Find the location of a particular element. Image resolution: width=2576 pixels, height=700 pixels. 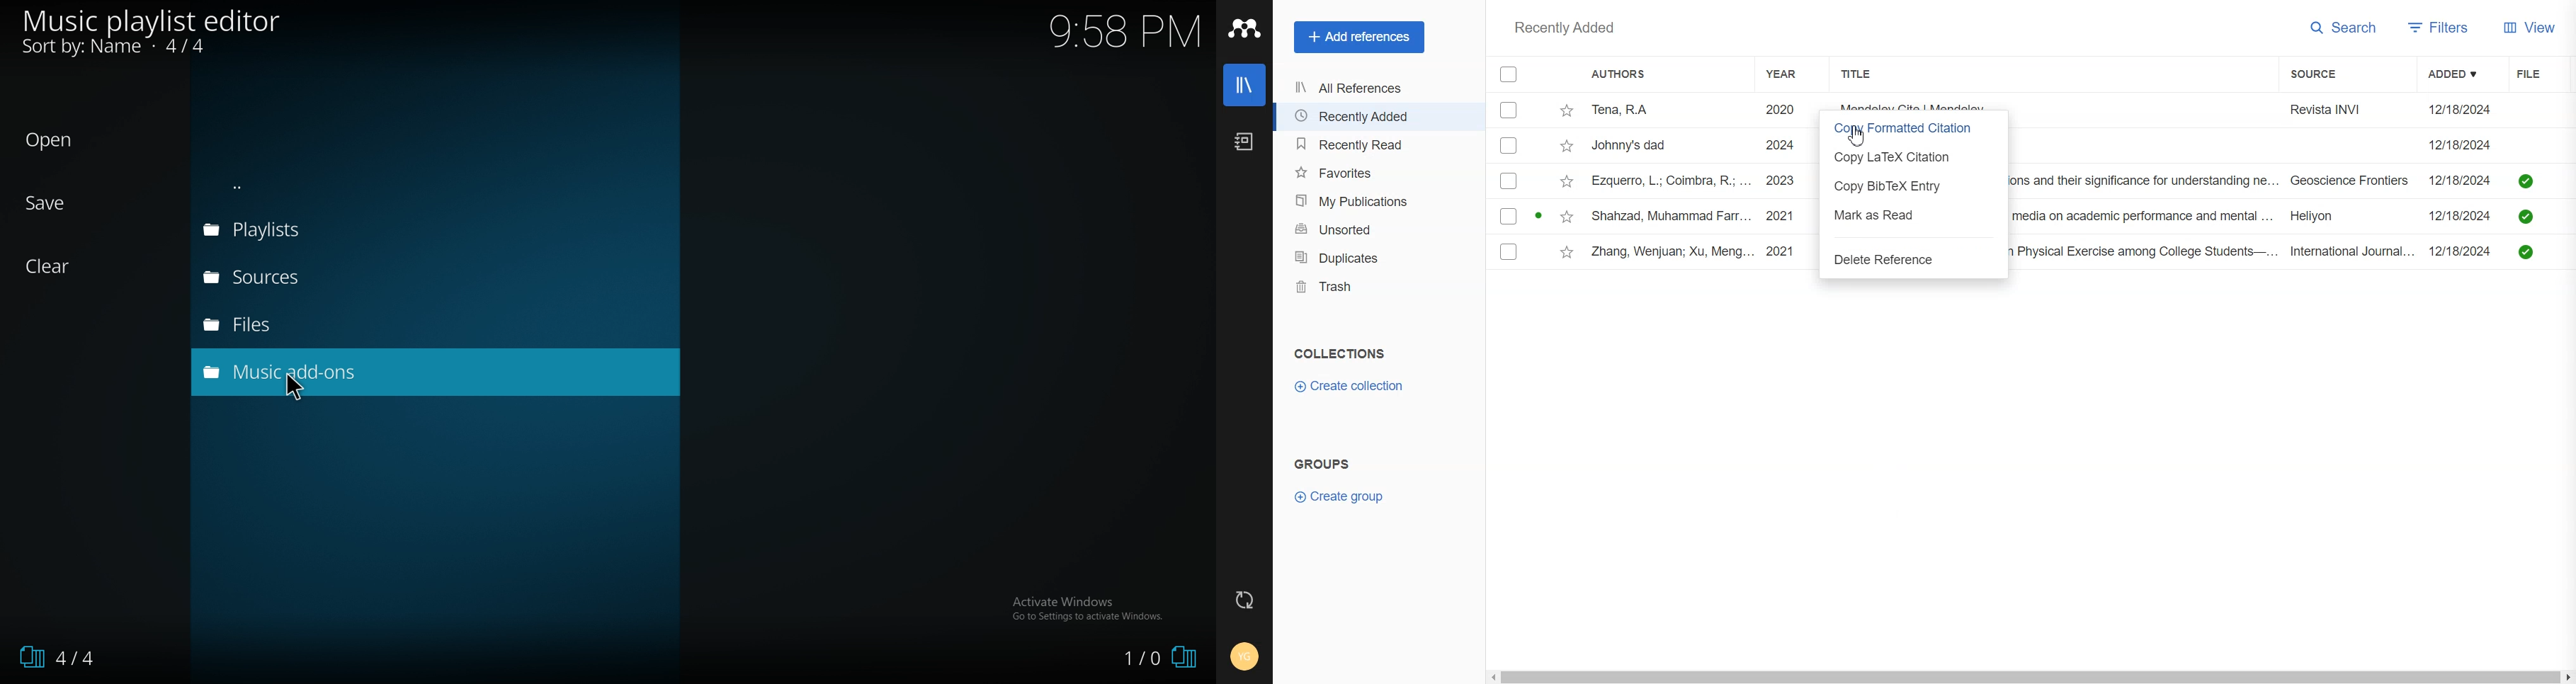

Unsorted is located at coordinates (1380, 229).